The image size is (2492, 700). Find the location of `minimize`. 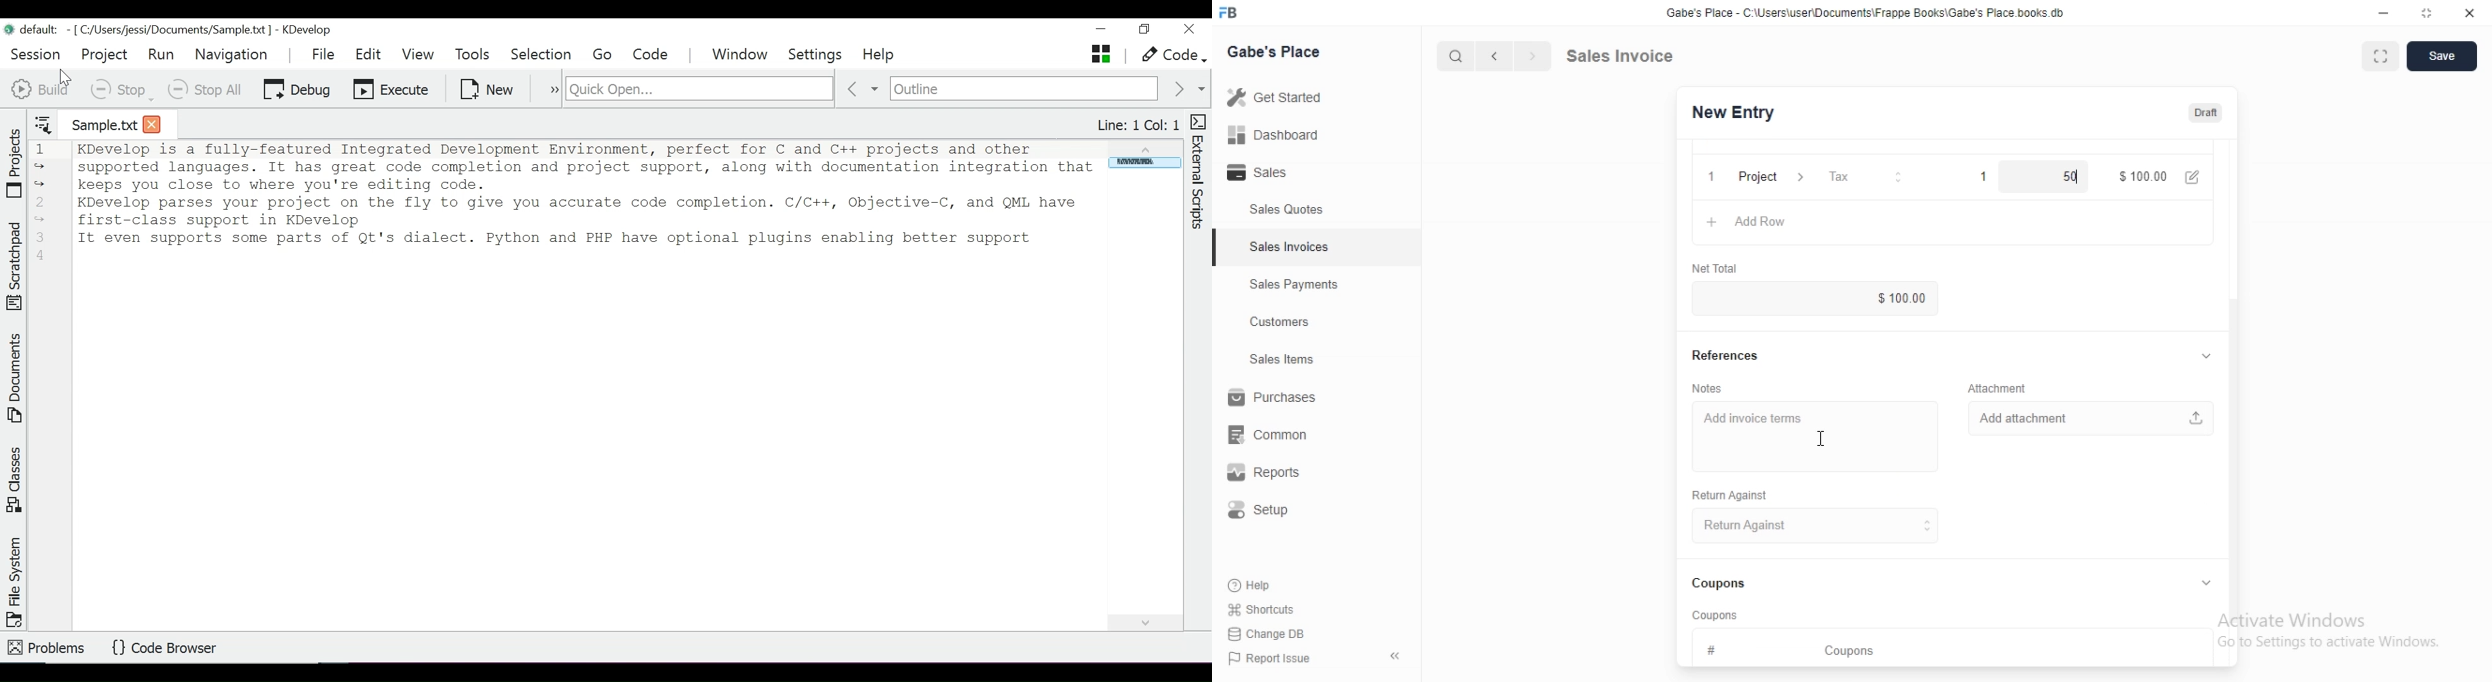

minimize is located at coordinates (2375, 15).